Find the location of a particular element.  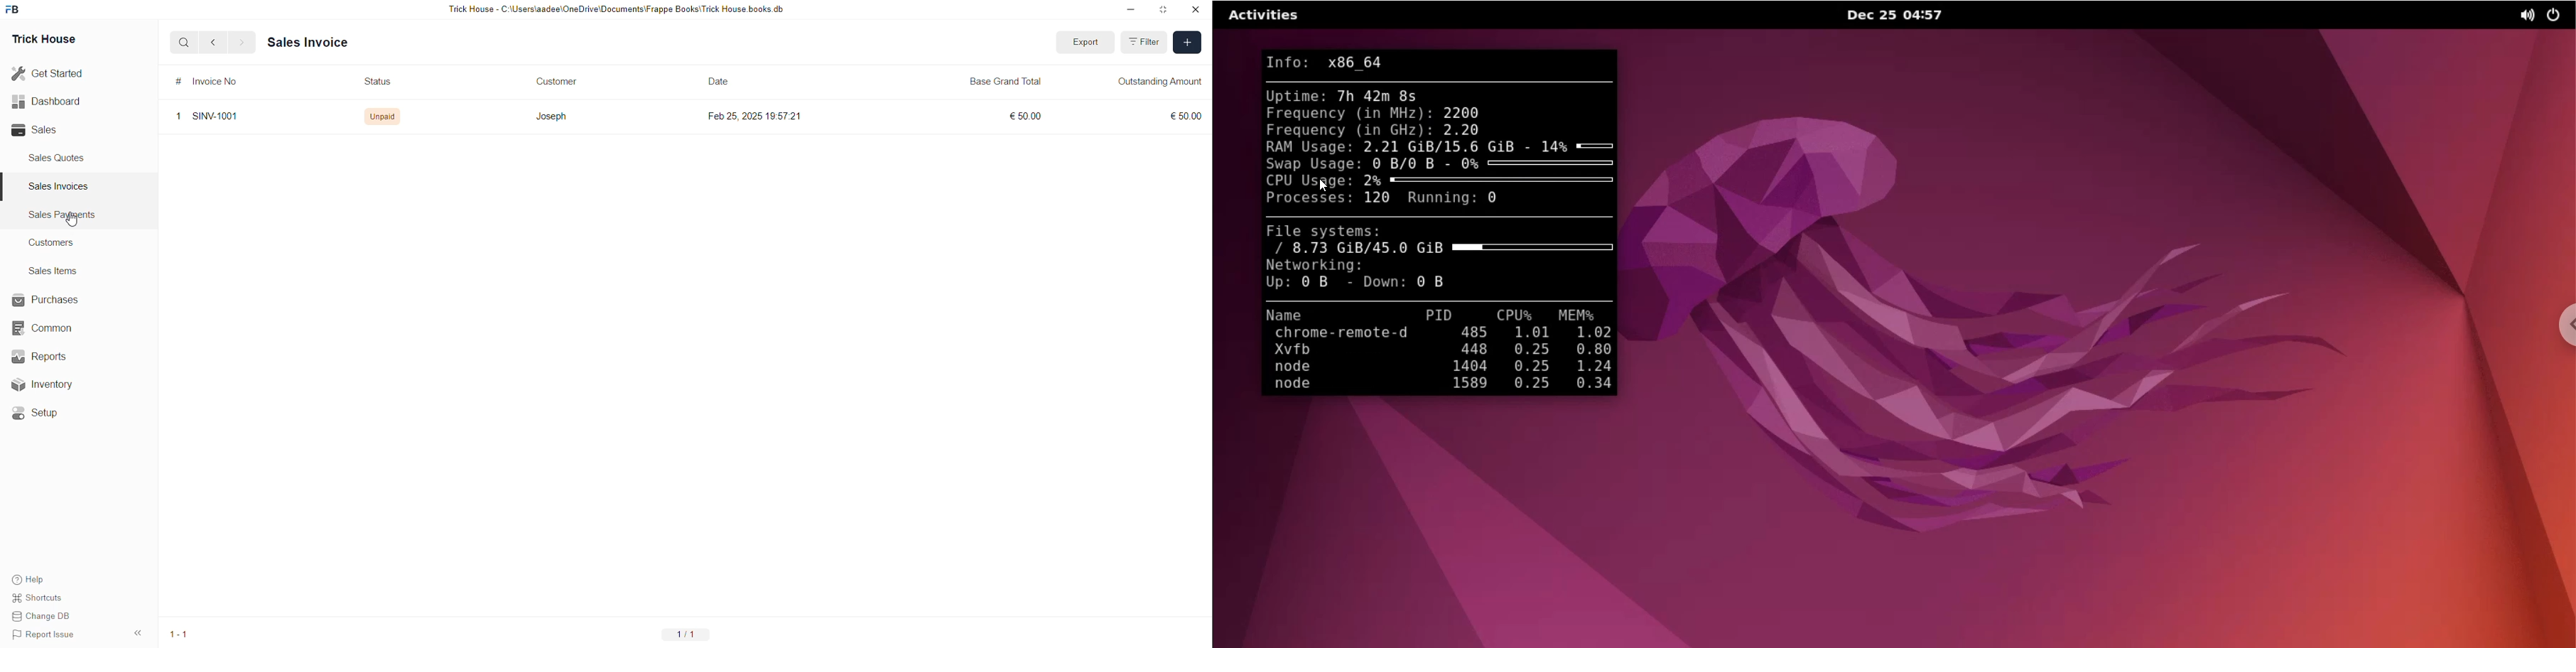

Status is located at coordinates (381, 81).